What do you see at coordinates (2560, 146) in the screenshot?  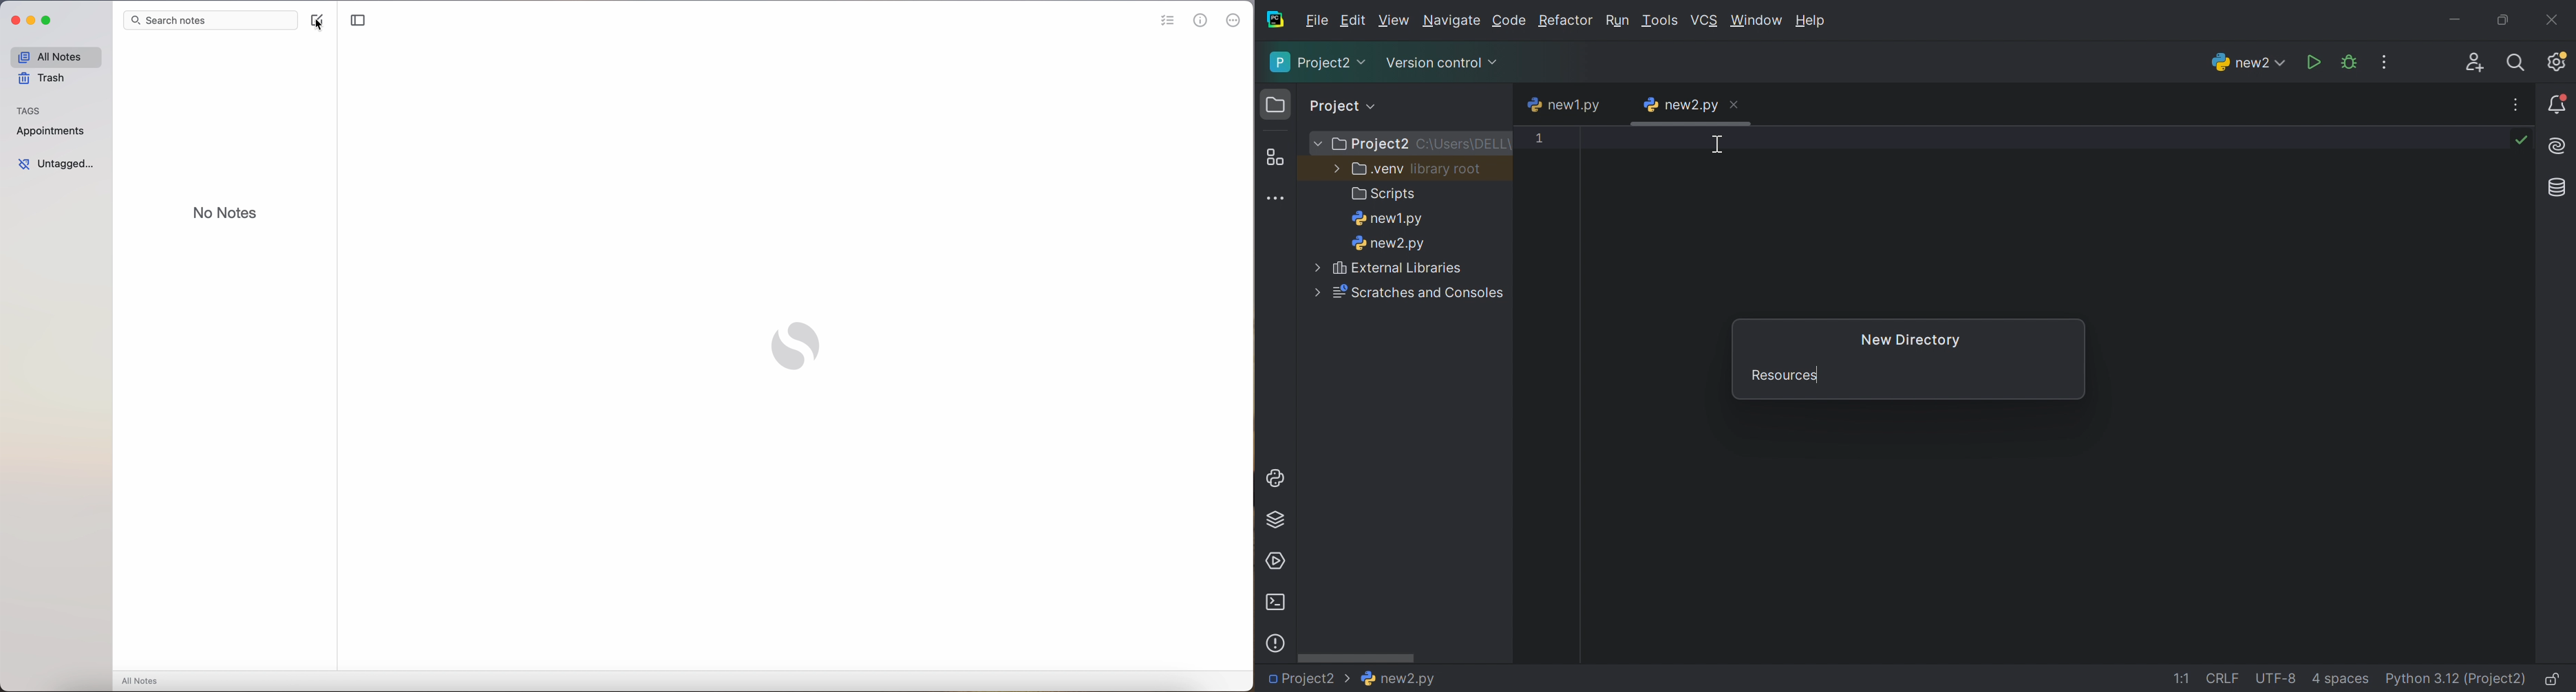 I see `AI Assistant` at bounding box center [2560, 146].